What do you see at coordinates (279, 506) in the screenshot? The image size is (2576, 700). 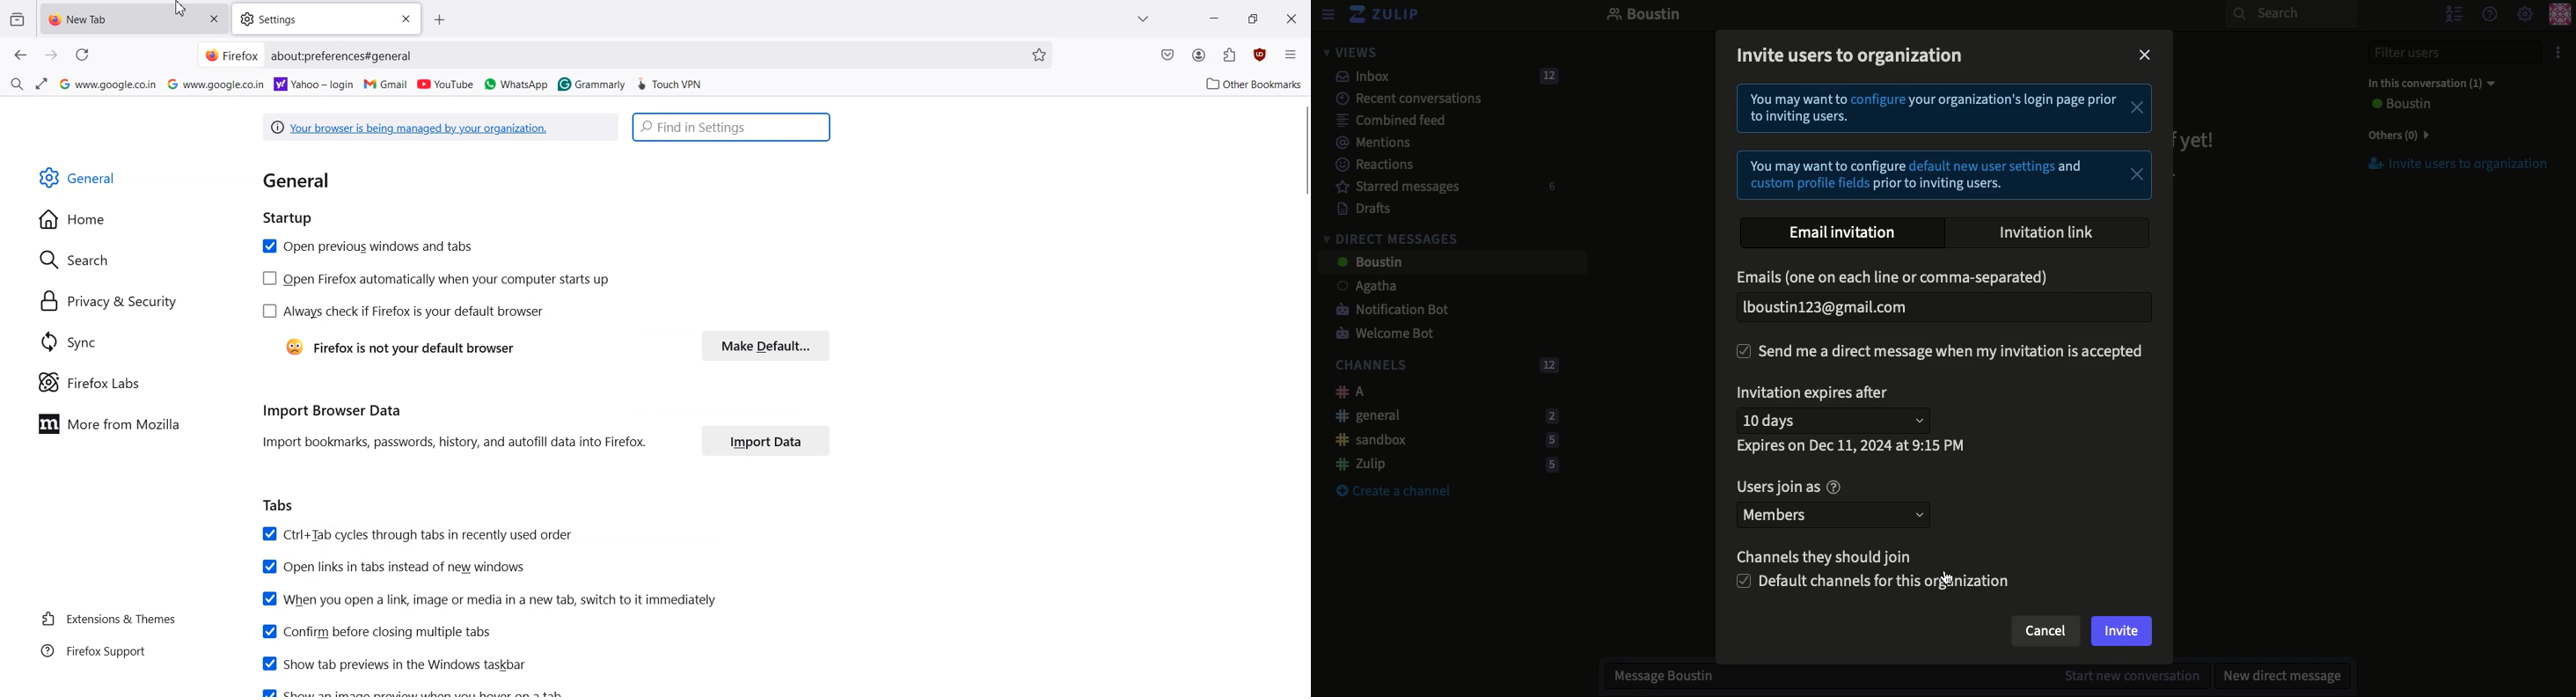 I see `Tabs` at bounding box center [279, 506].